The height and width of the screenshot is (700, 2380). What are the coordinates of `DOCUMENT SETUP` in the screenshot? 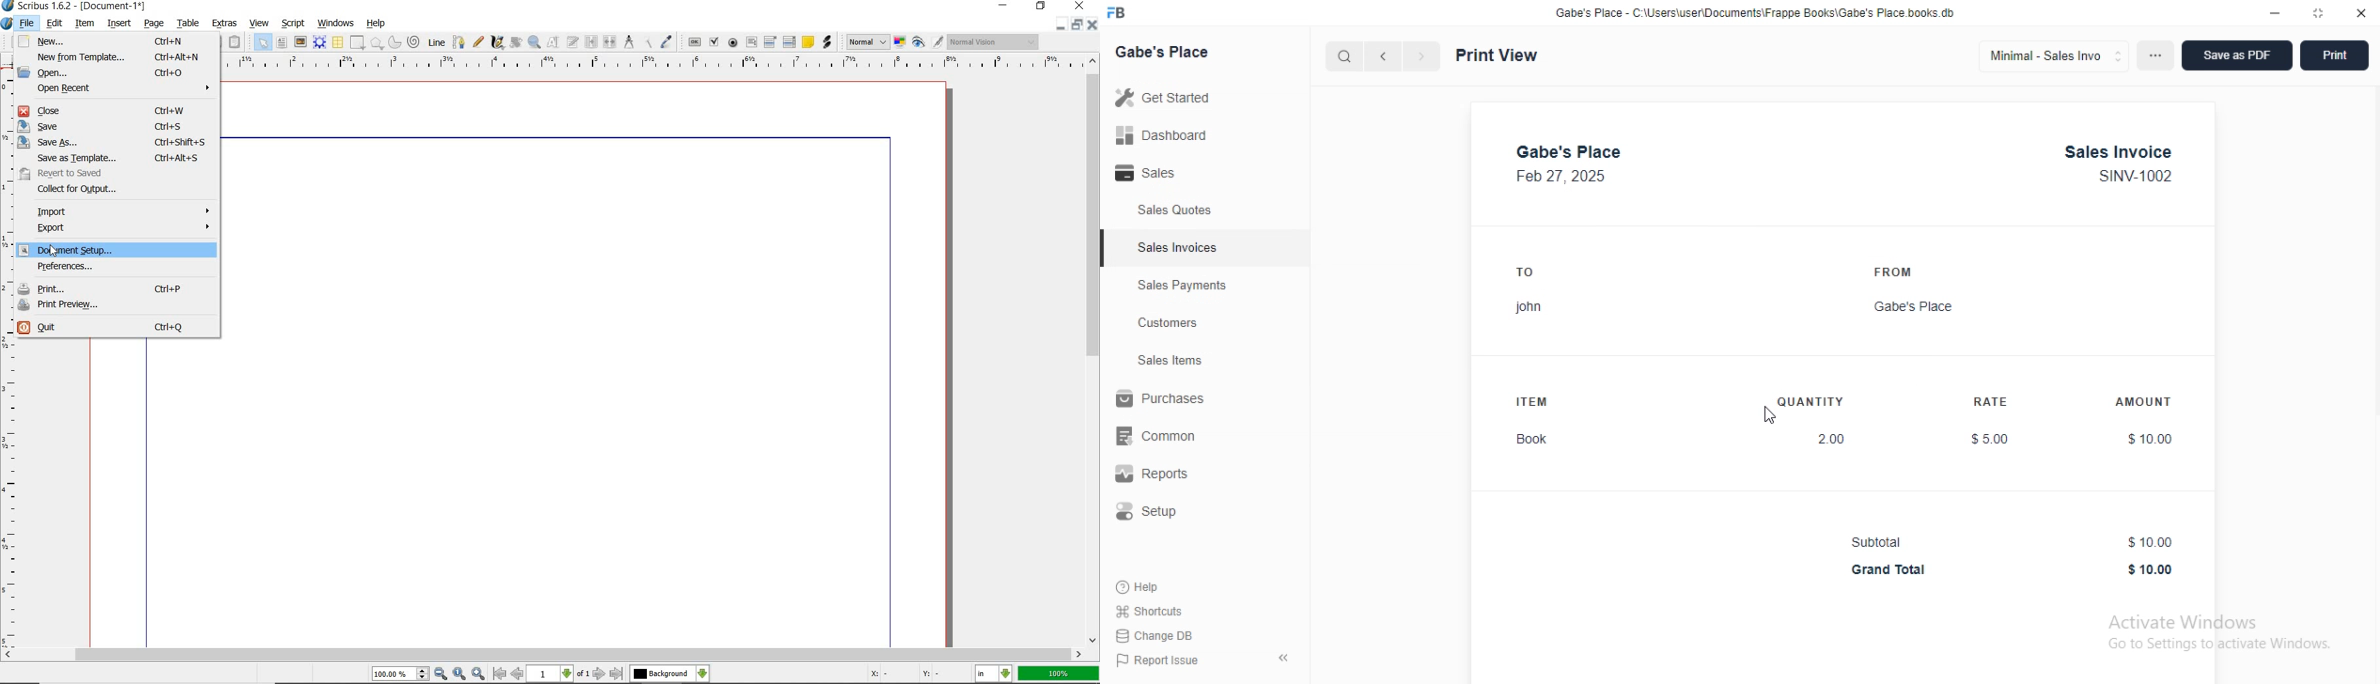 It's located at (115, 249).